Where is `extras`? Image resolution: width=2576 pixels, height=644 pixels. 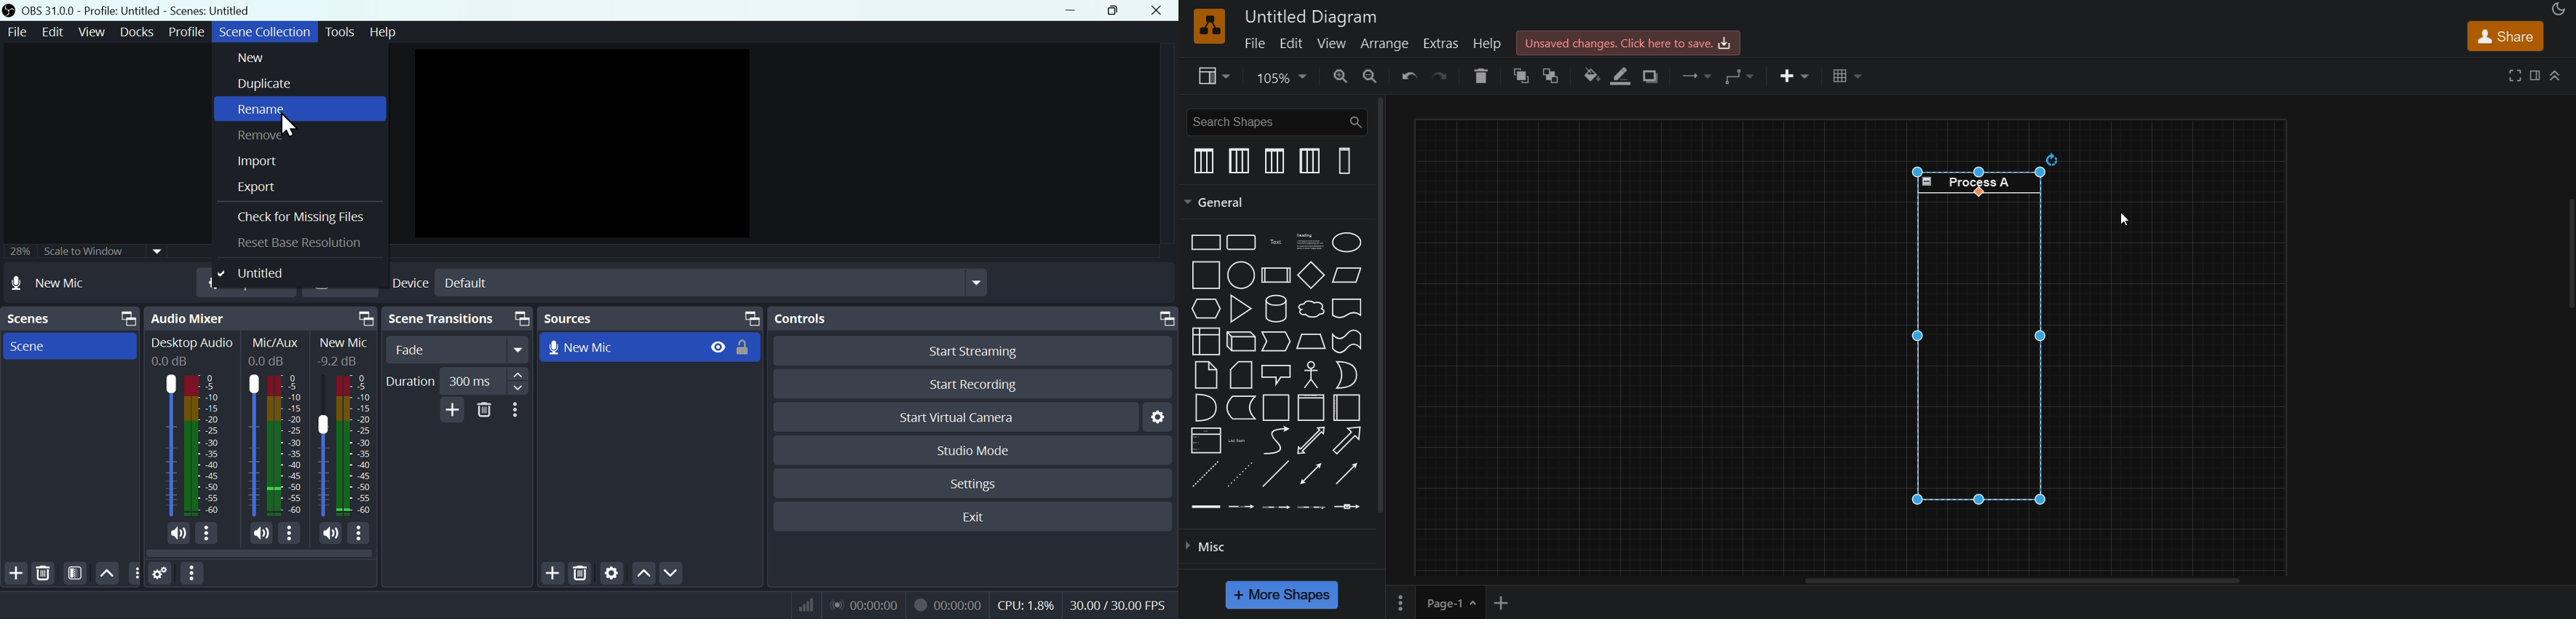 extras is located at coordinates (1445, 42).